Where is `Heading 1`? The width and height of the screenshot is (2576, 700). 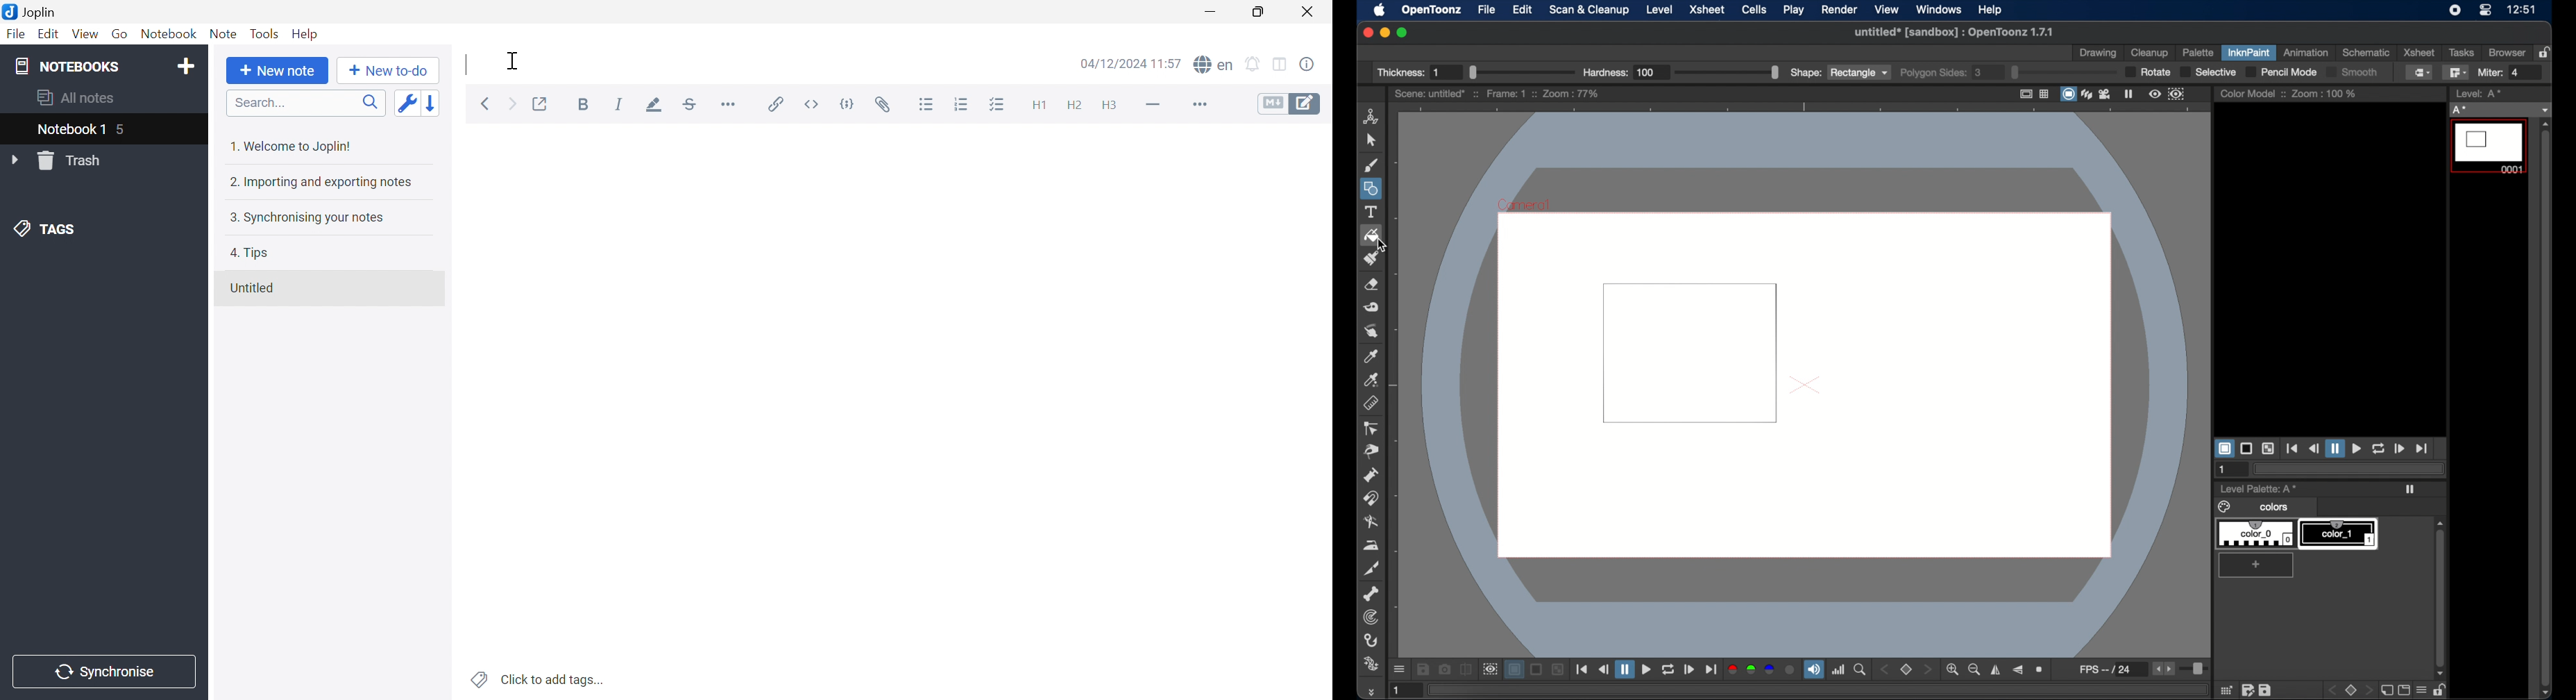 Heading 1 is located at coordinates (1042, 105).